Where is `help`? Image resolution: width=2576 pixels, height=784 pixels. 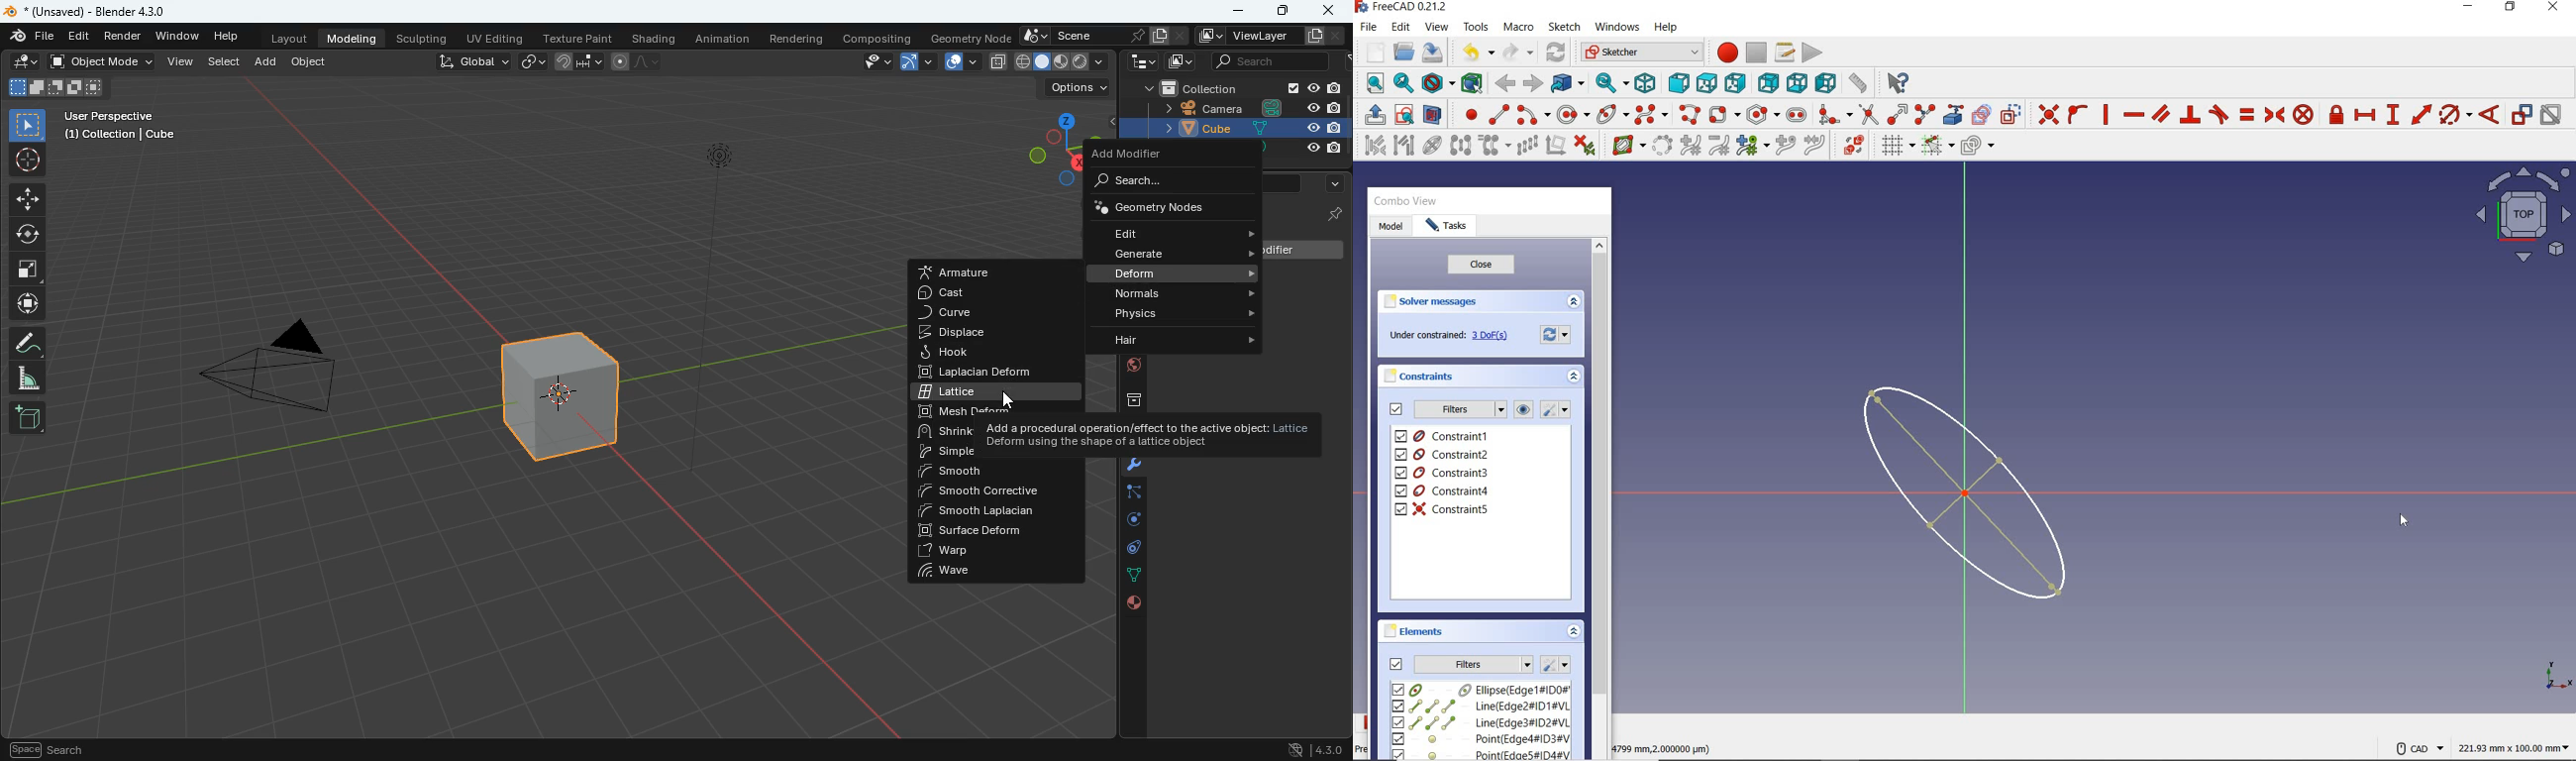 help is located at coordinates (1665, 28).